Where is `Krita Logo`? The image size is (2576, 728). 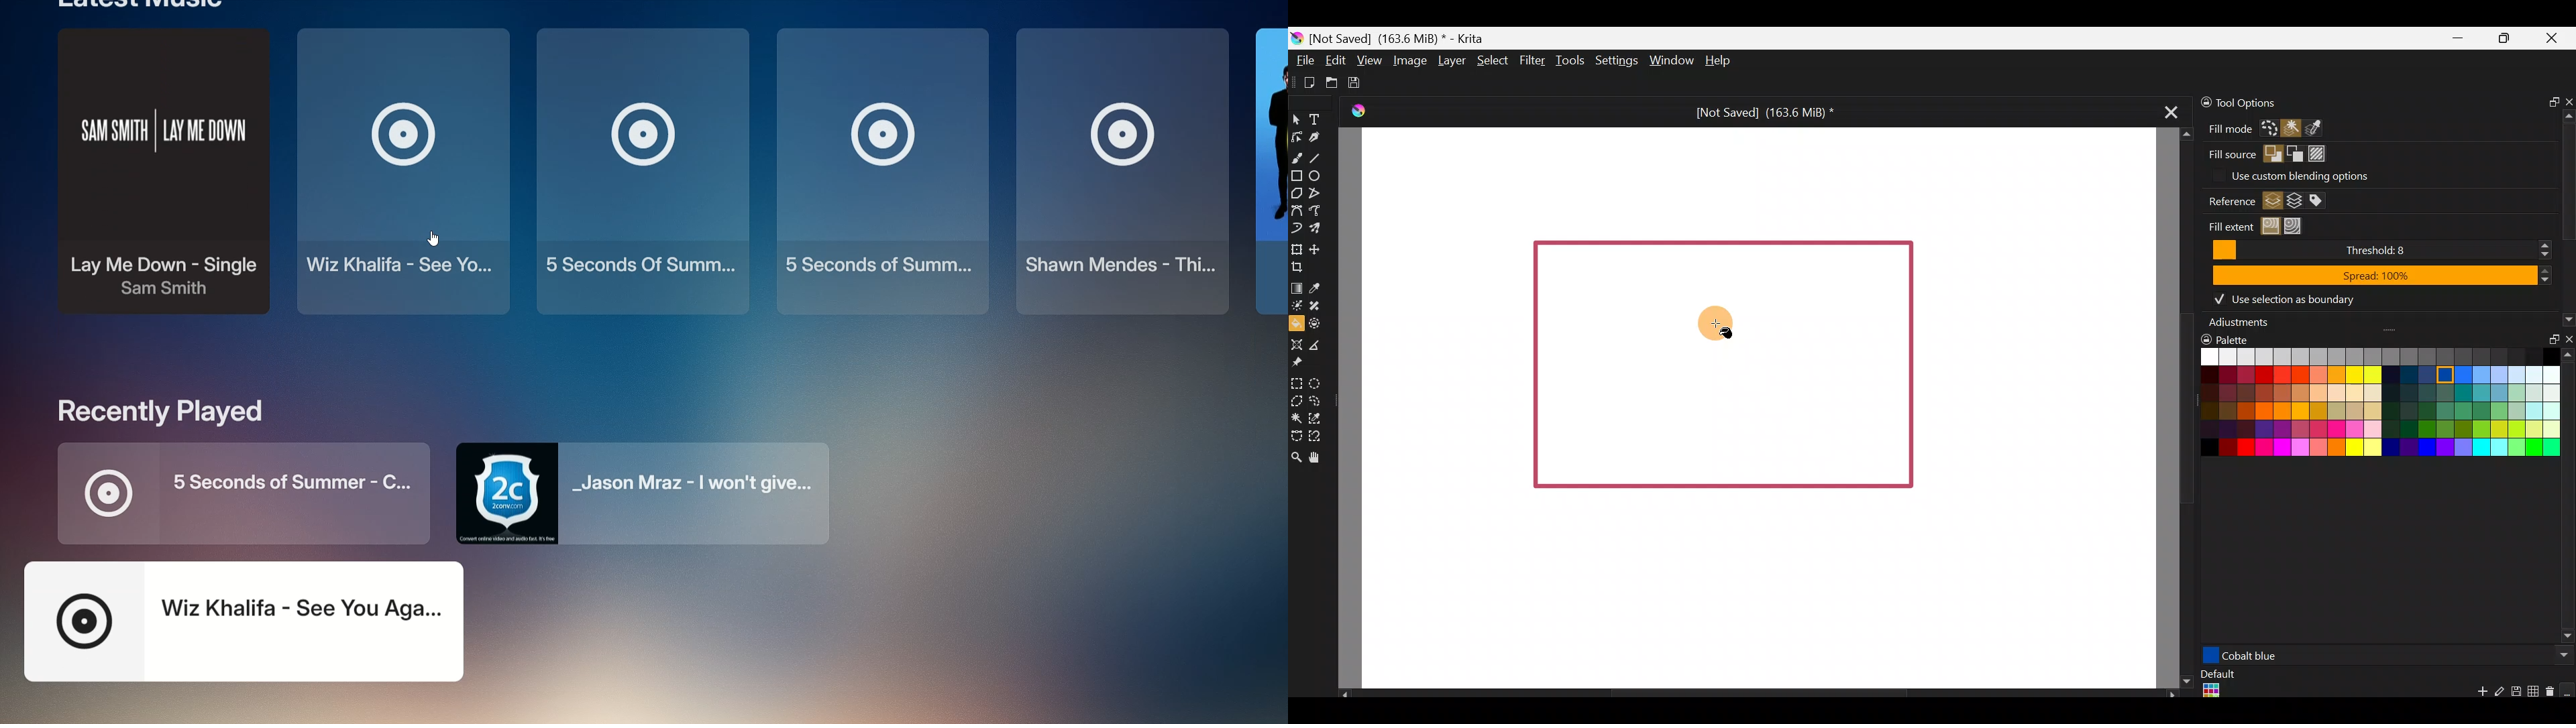
Krita Logo is located at coordinates (1358, 110).